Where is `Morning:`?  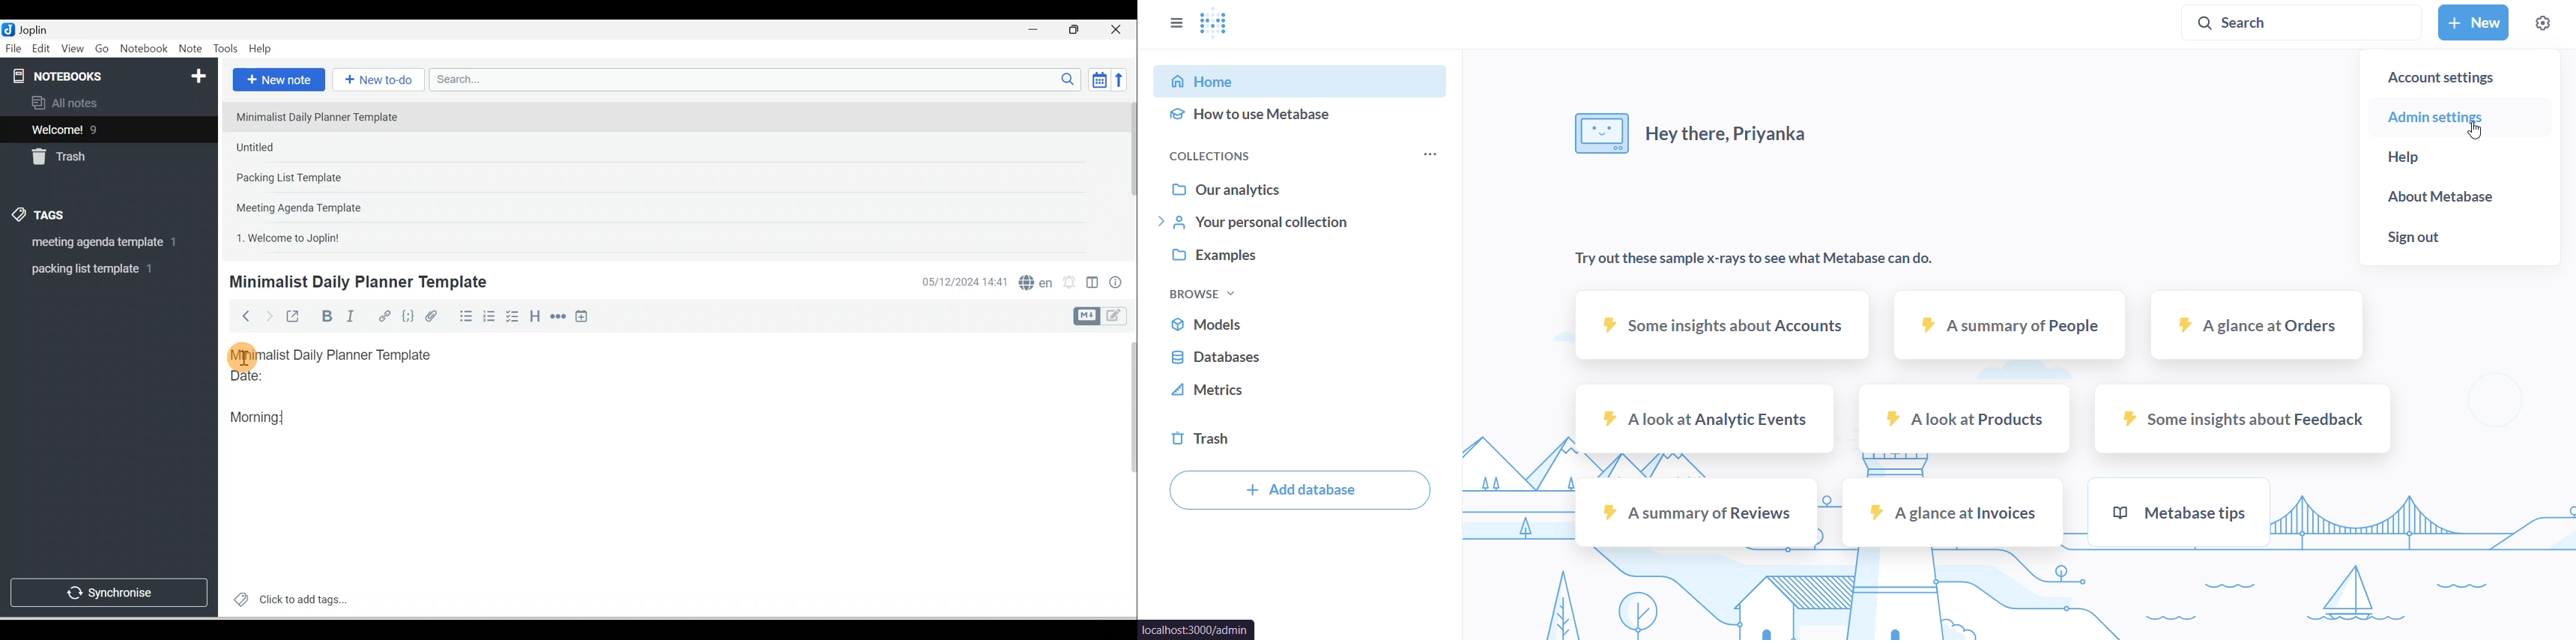
Morning: is located at coordinates (265, 414).